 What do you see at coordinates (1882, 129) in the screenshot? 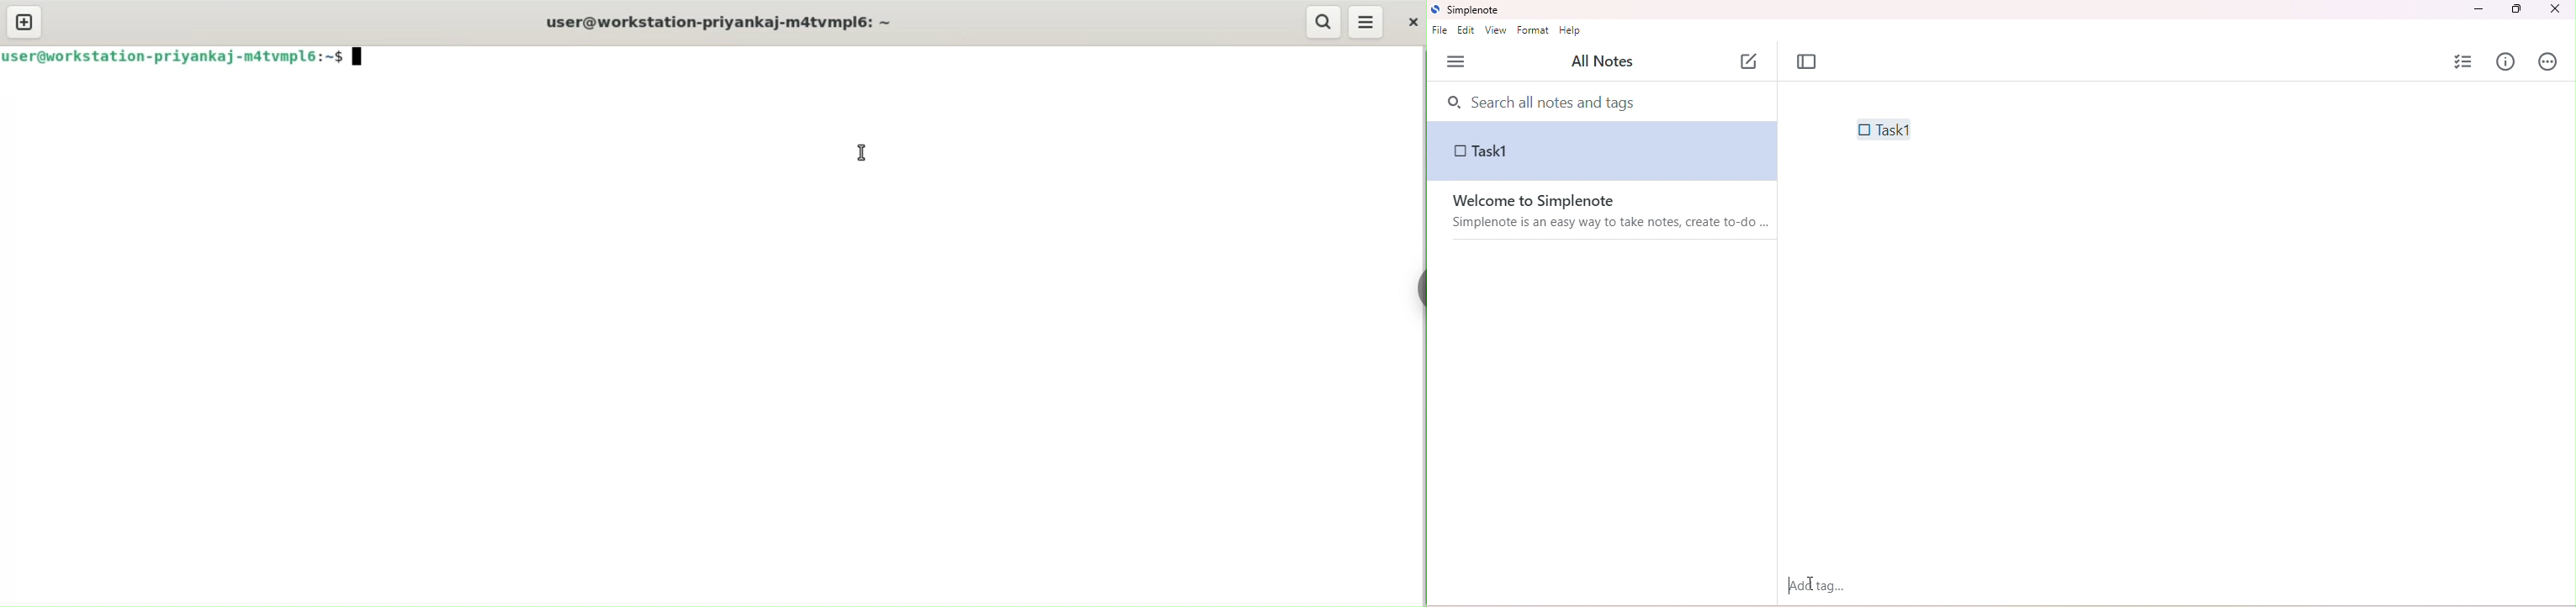
I see `note text selected` at bounding box center [1882, 129].